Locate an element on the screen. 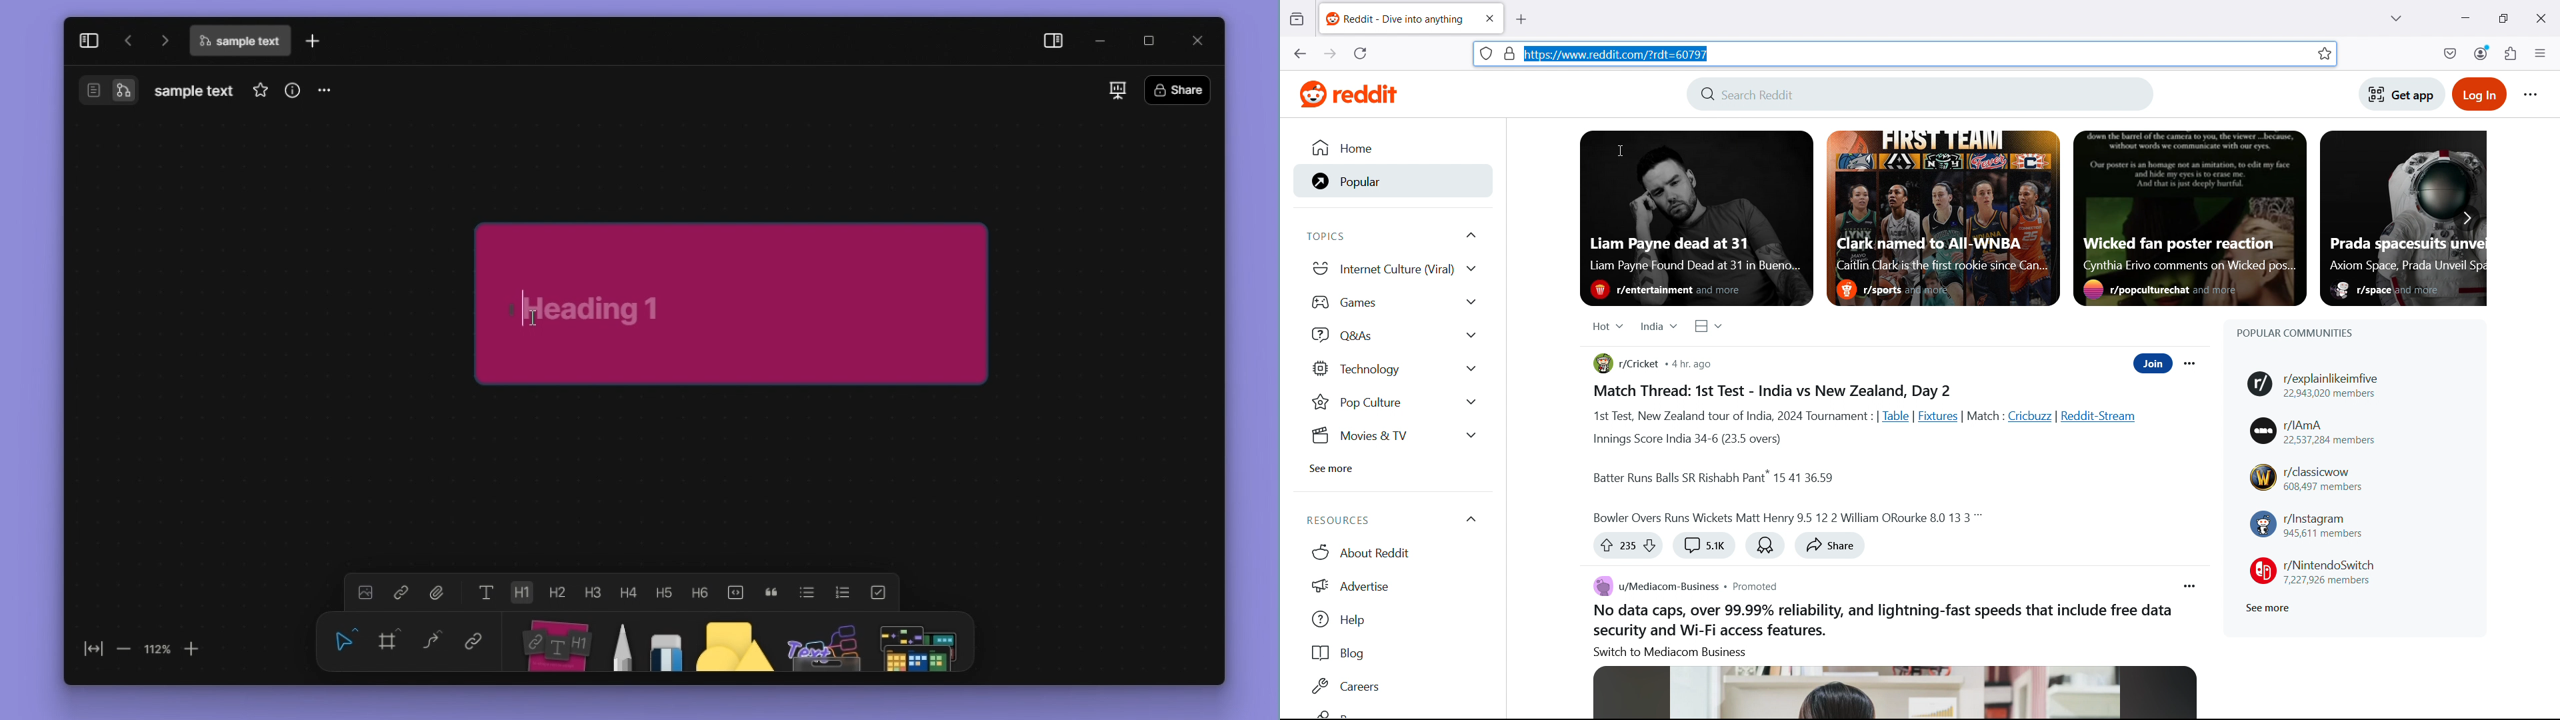  account is located at coordinates (2482, 52).